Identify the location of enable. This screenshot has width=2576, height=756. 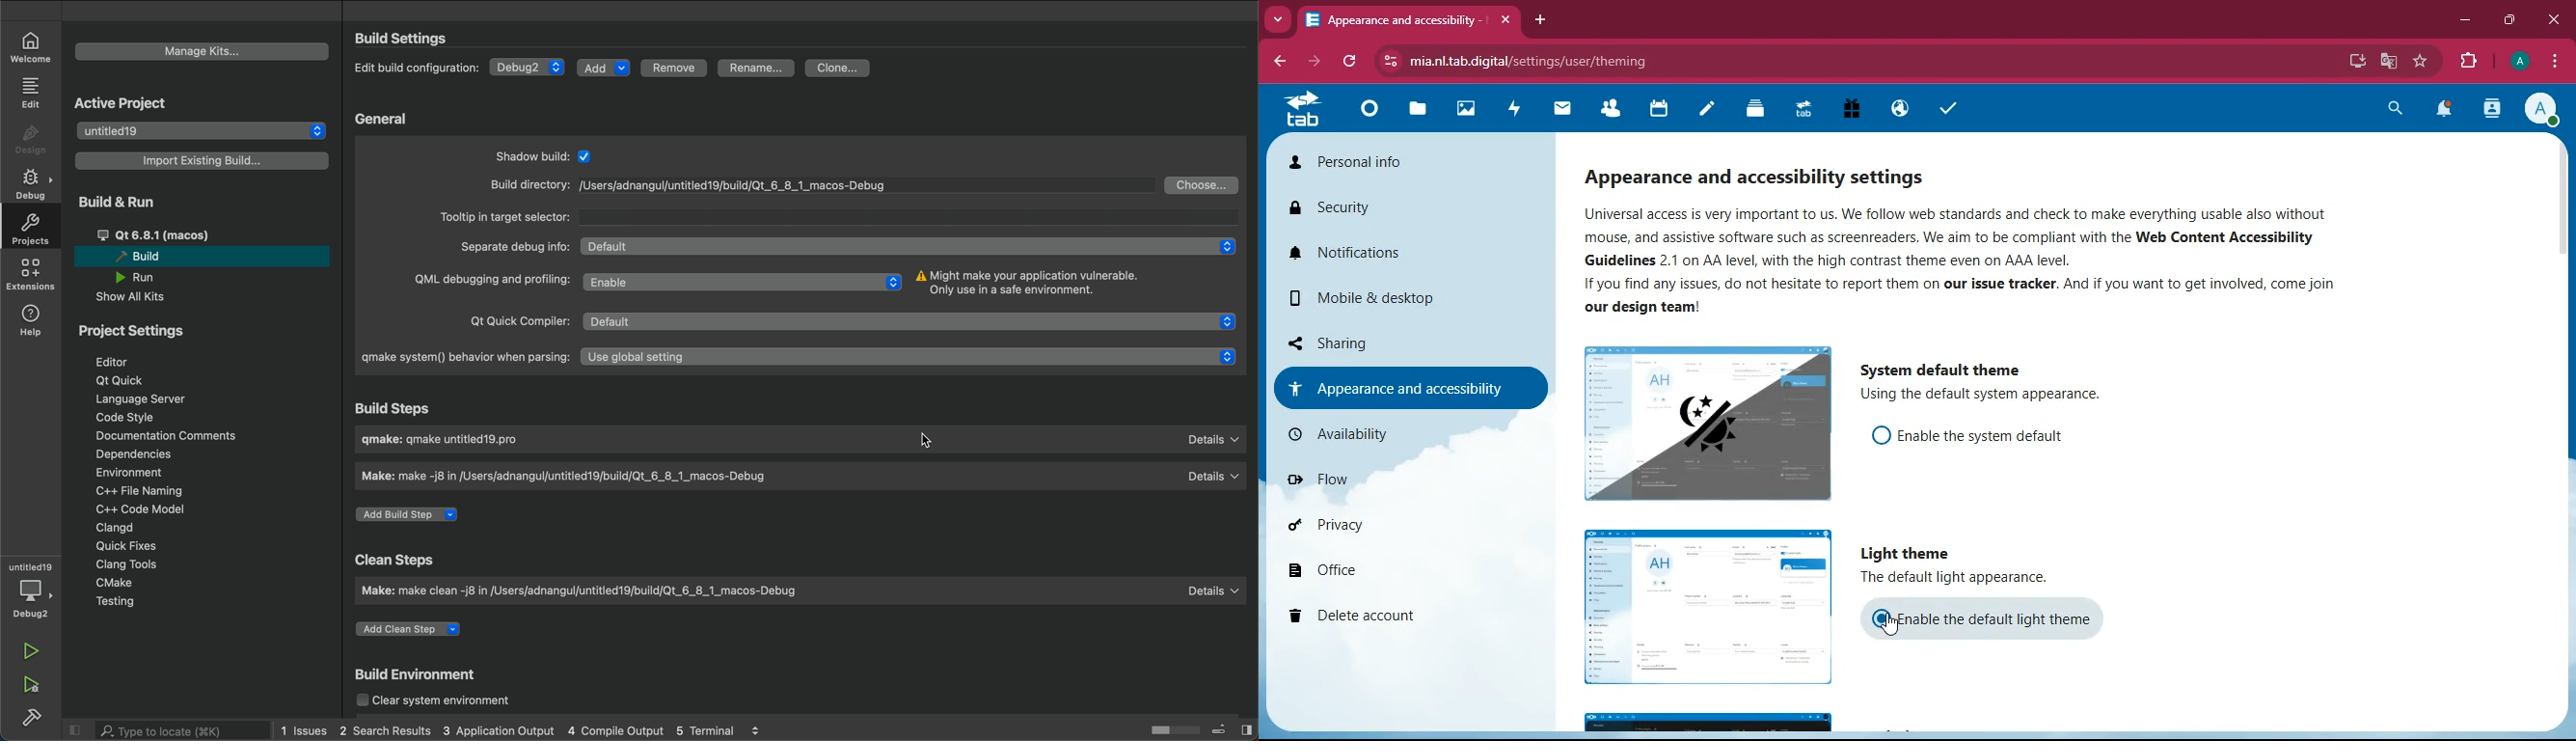
(1997, 619).